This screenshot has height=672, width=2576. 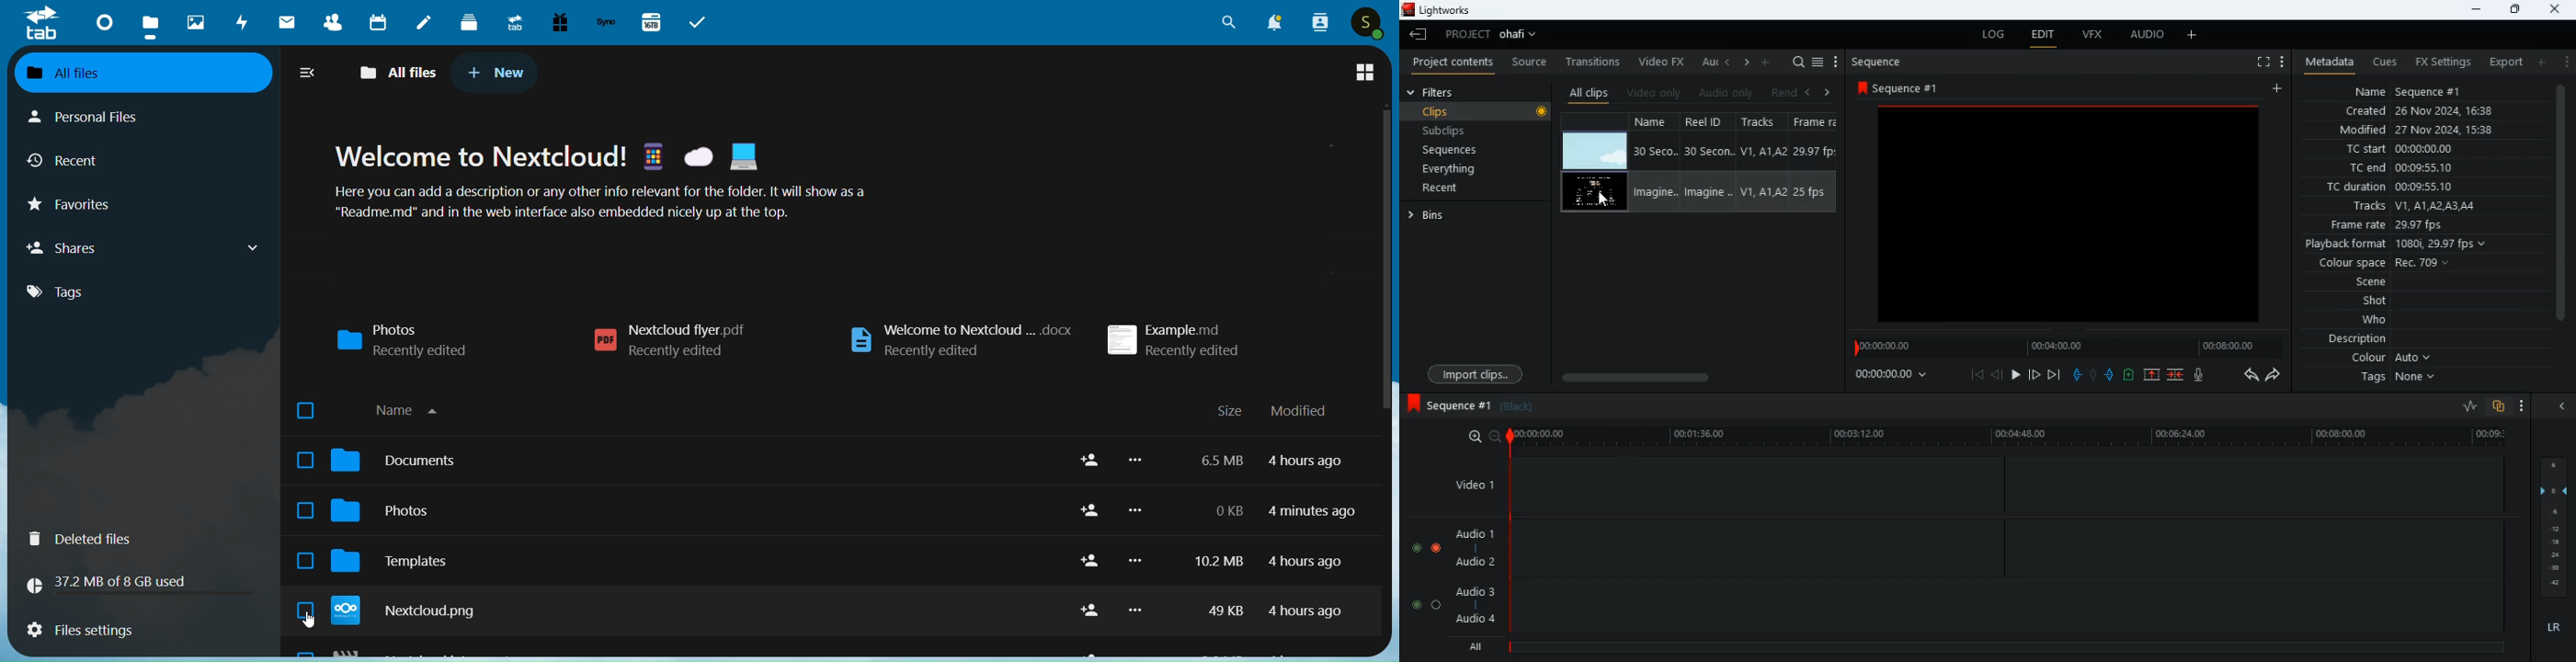 What do you see at coordinates (305, 610) in the screenshot?
I see `Click to select` at bounding box center [305, 610].